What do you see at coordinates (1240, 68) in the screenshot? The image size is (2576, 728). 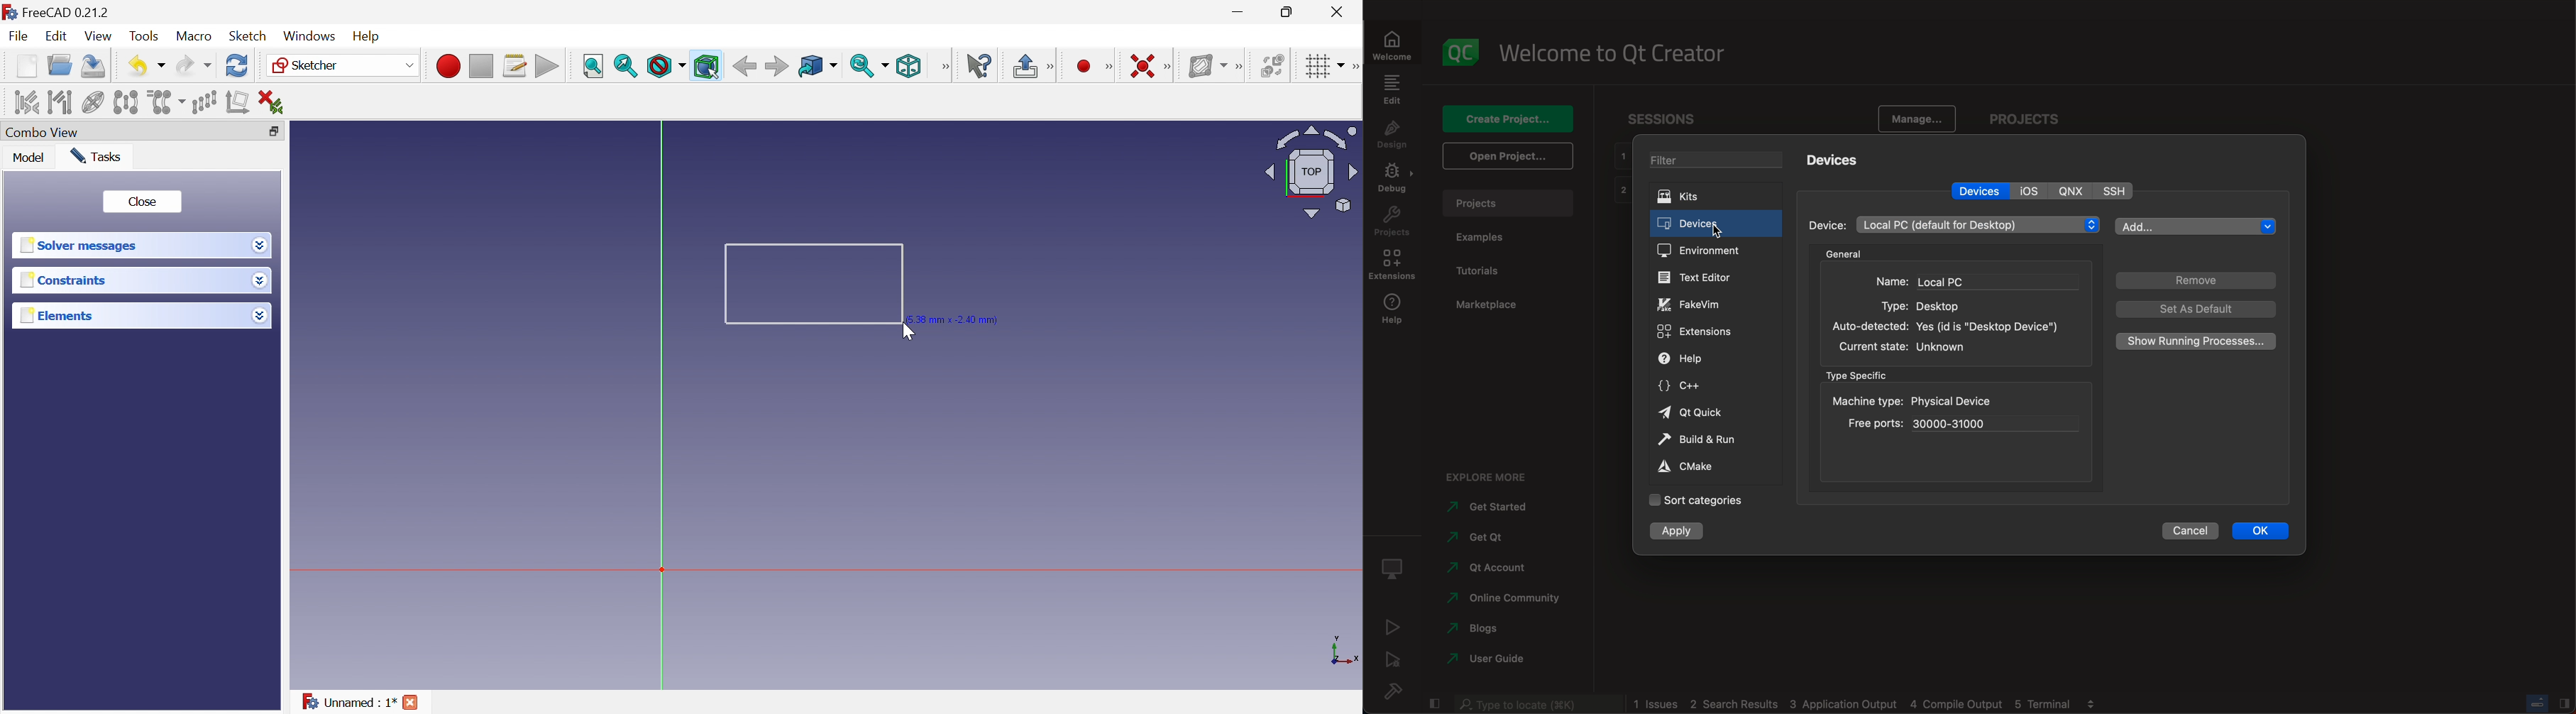 I see `[Sketcher B-spline tools]` at bounding box center [1240, 68].